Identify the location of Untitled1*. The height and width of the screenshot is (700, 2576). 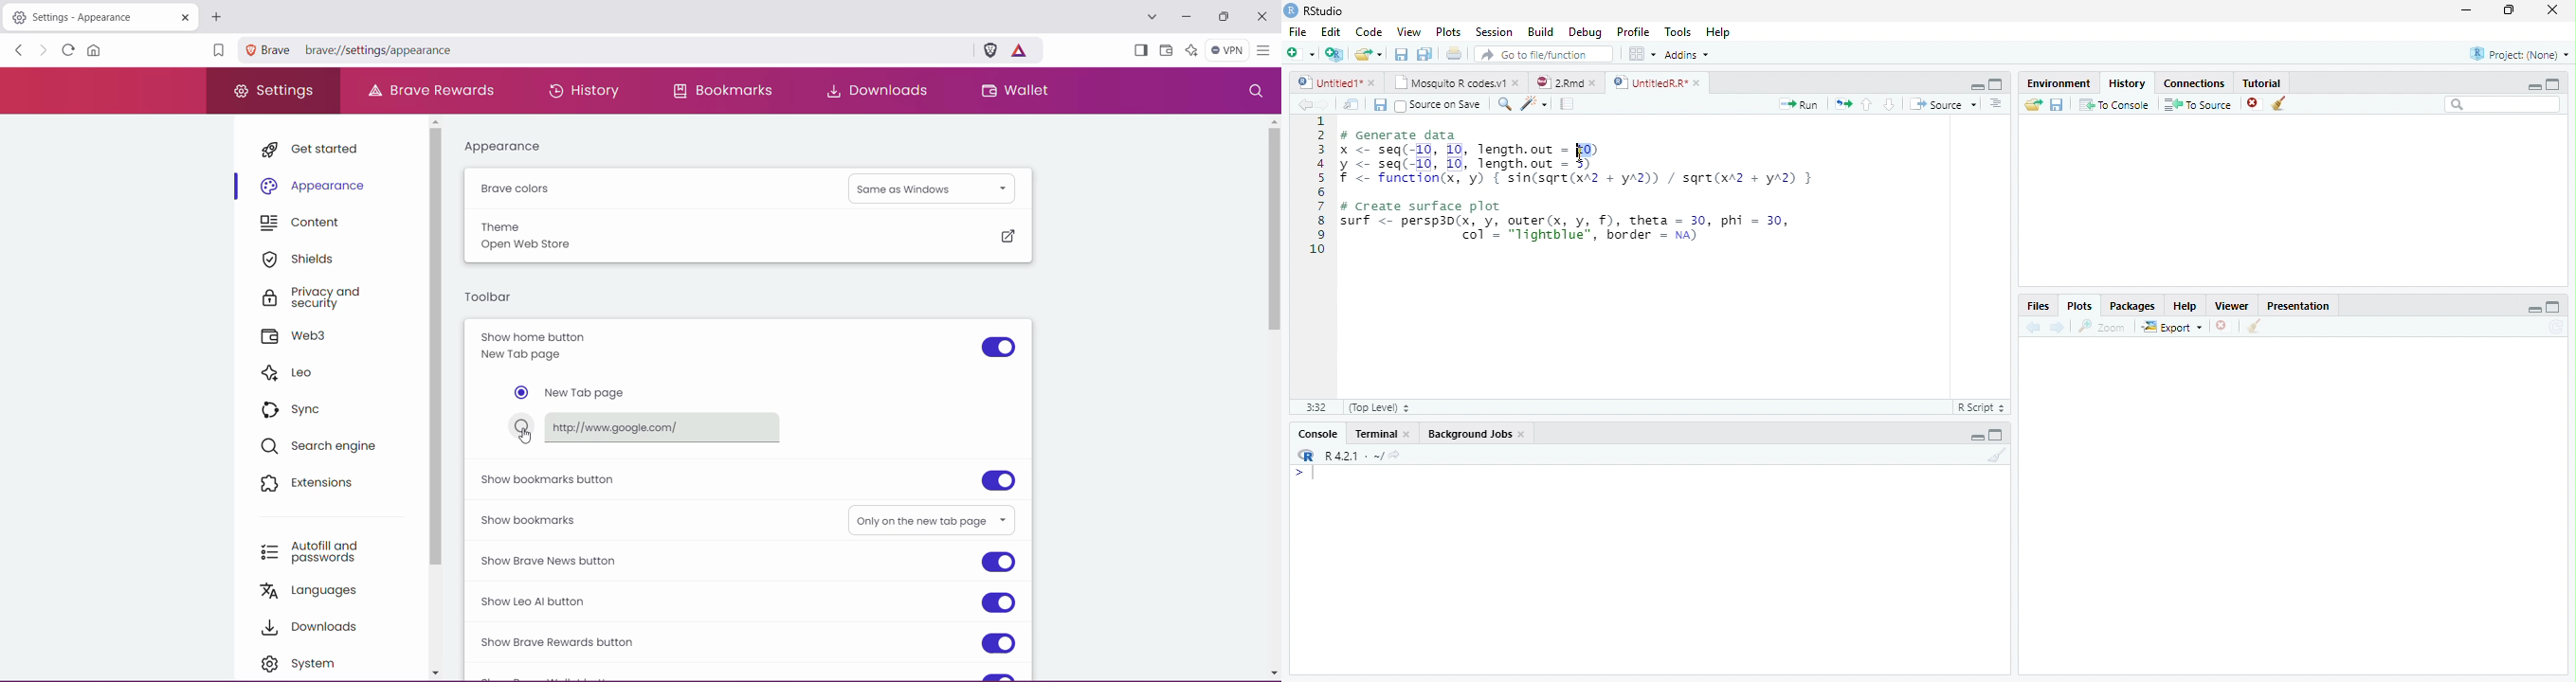
(1327, 81).